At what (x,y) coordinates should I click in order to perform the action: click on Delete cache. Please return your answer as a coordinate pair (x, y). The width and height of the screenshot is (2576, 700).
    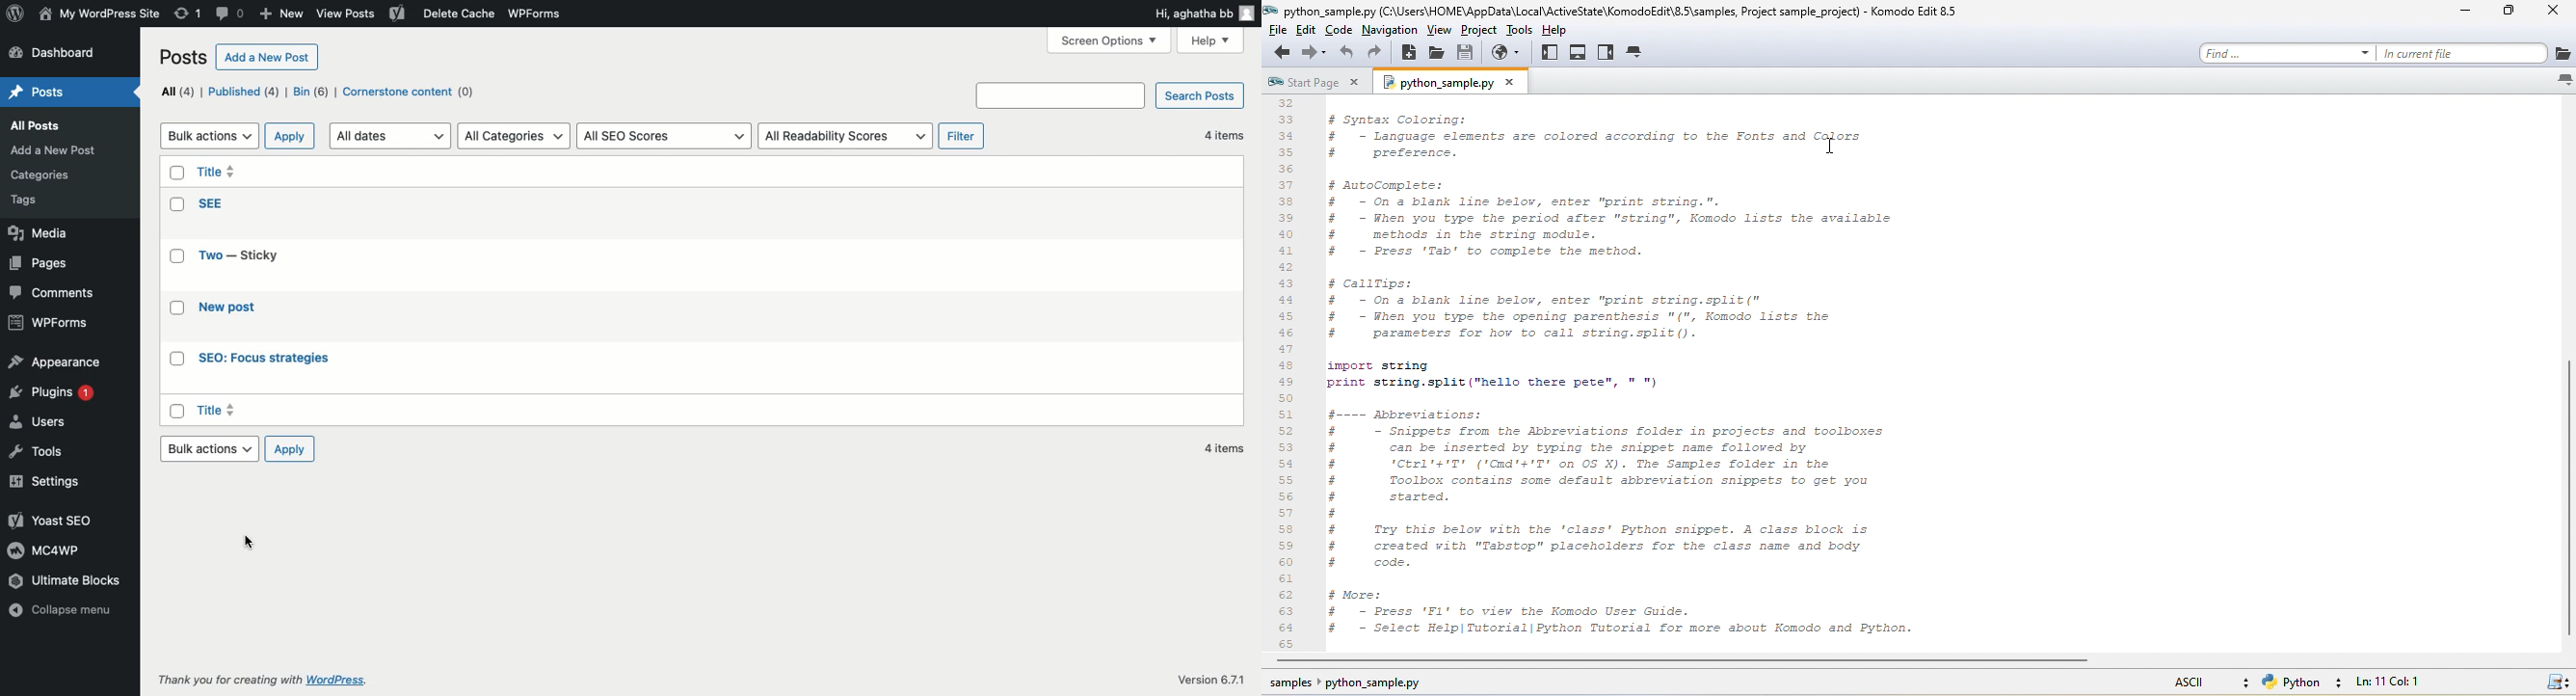
    Looking at the image, I should click on (456, 14).